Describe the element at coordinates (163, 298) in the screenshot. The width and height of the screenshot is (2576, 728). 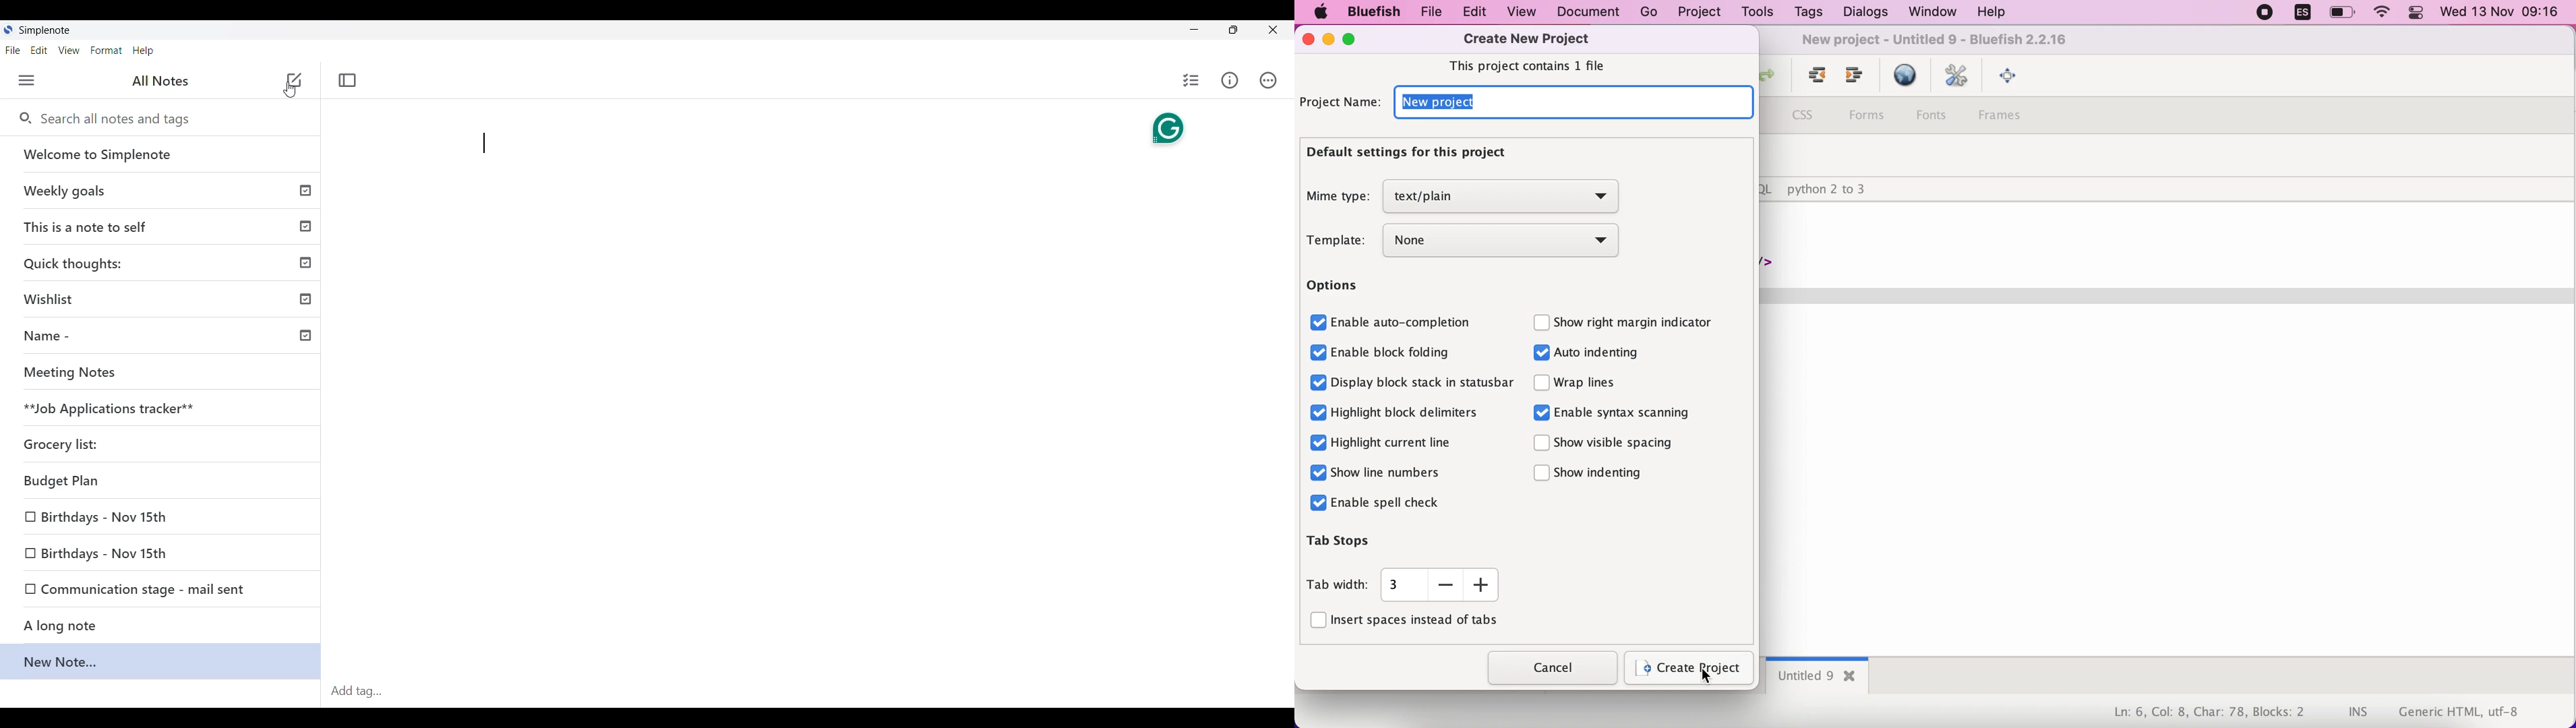
I see `Wishlist` at that location.